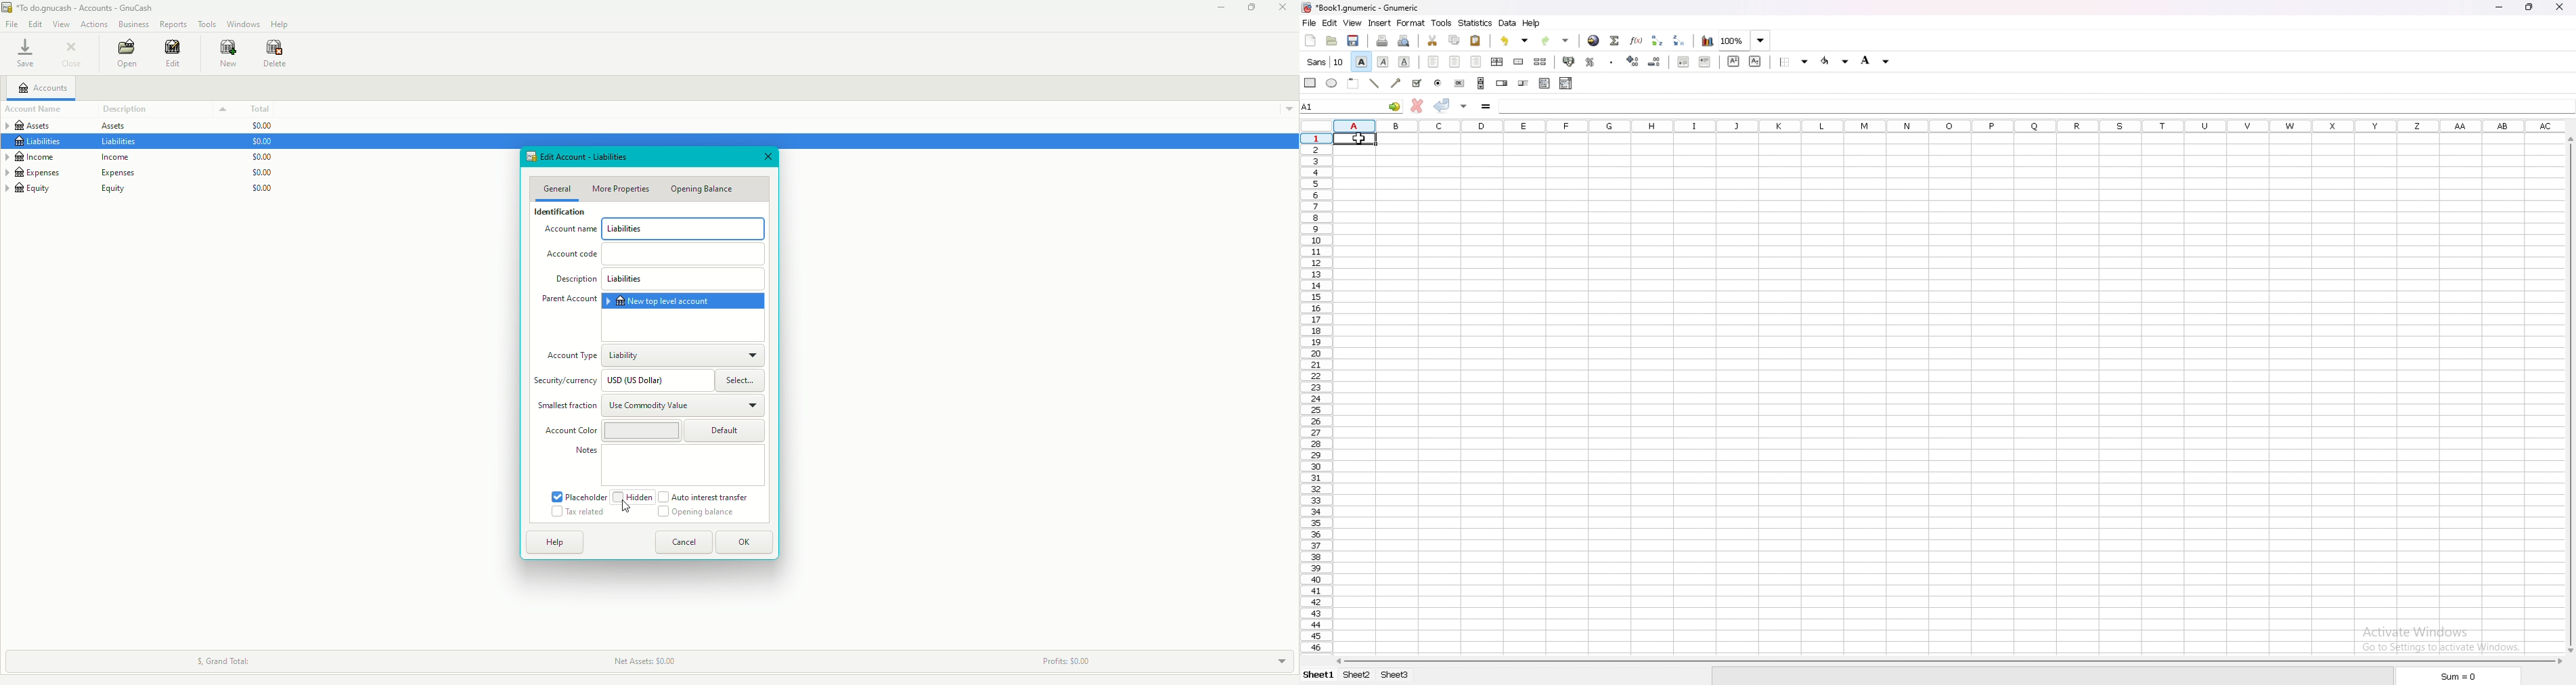  Describe the element at coordinates (1411, 23) in the screenshot. I see `format` at that location.